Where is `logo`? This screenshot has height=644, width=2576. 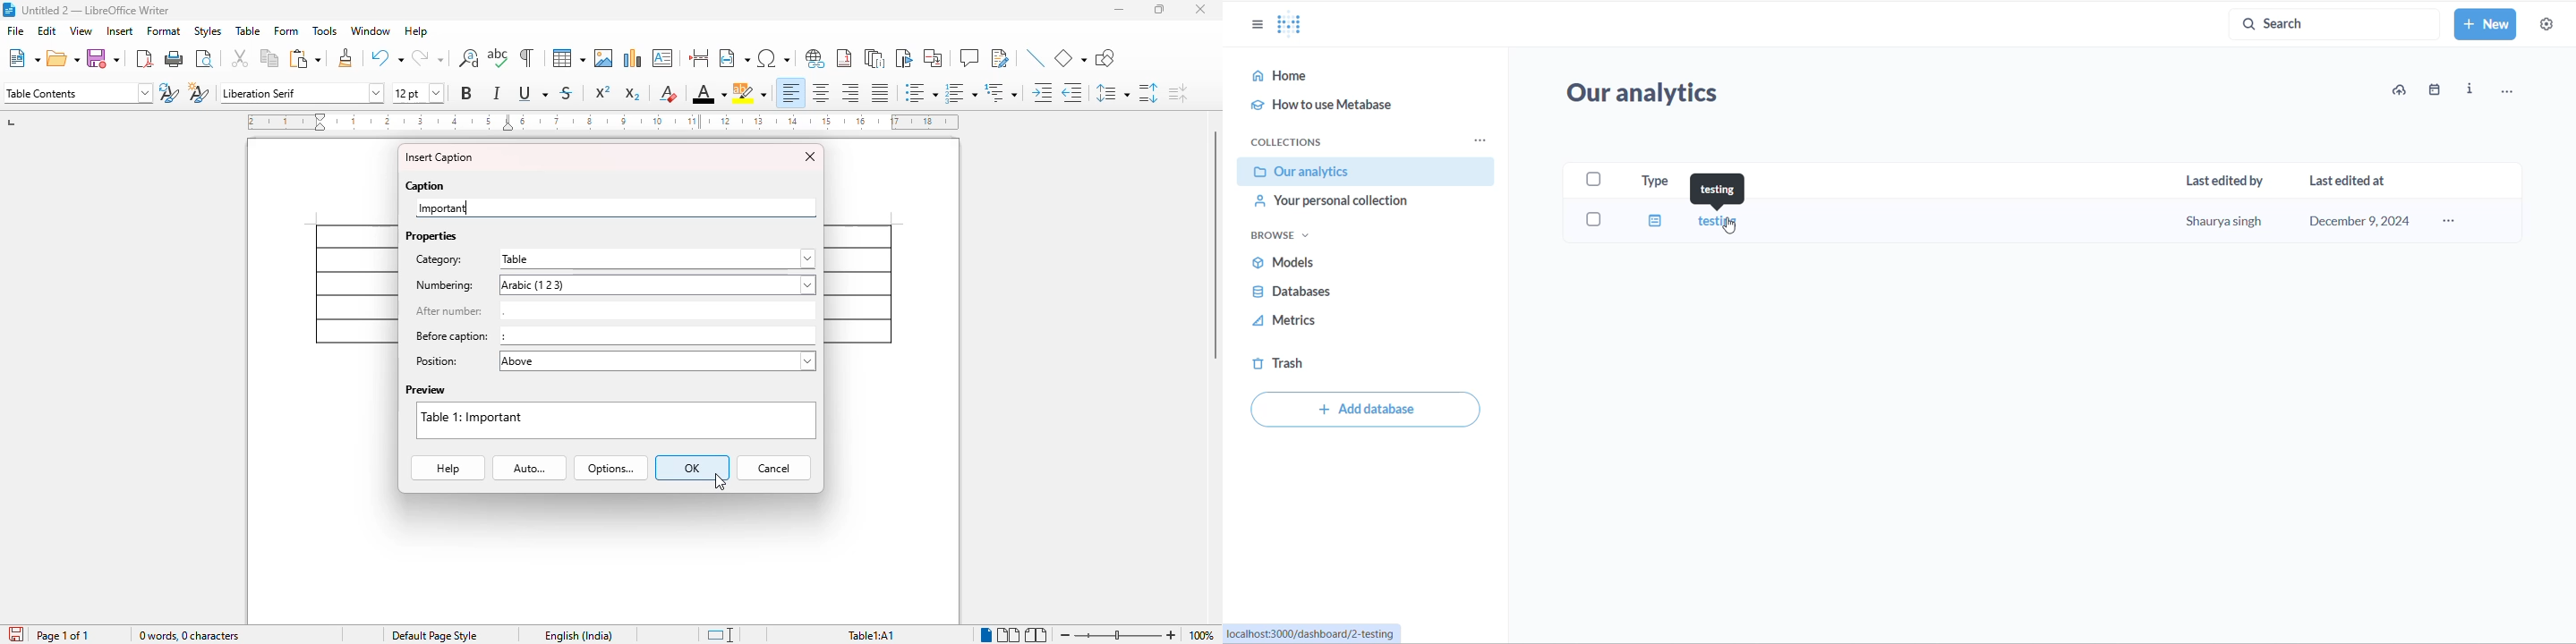
logo is located at coordinates (9, 10).